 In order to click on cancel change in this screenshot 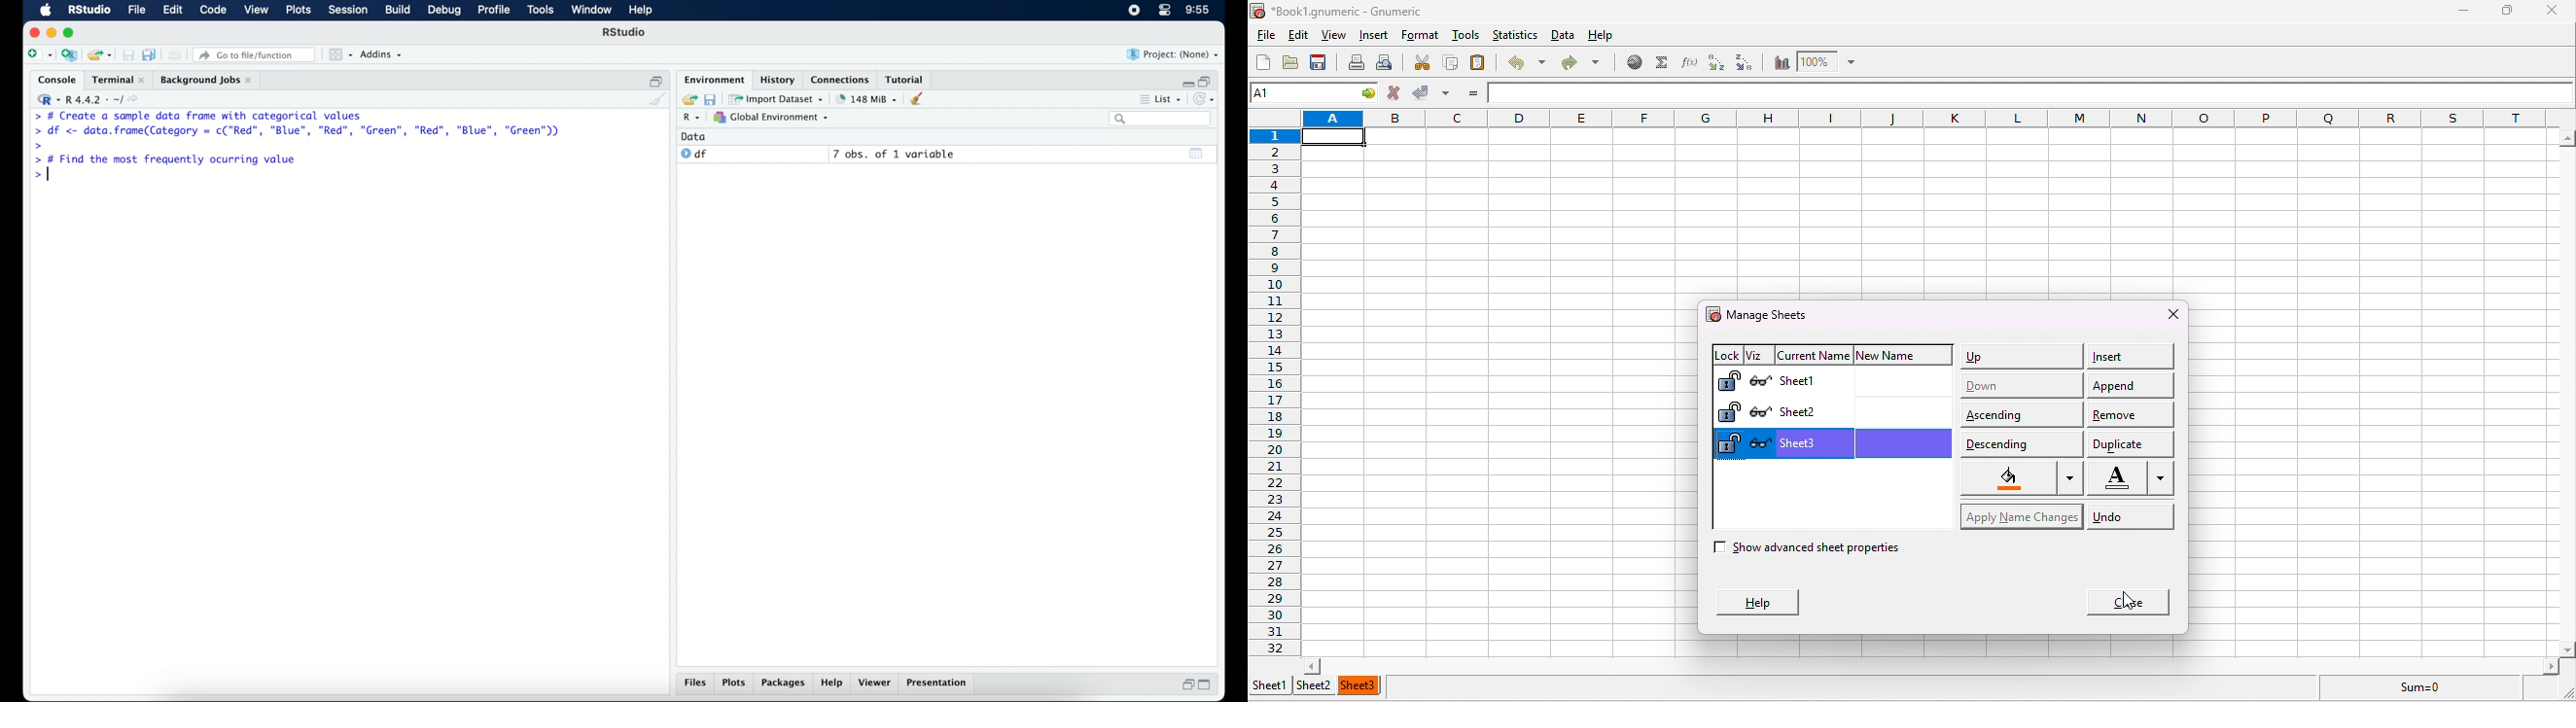, I will do `click(1395, 95)`.